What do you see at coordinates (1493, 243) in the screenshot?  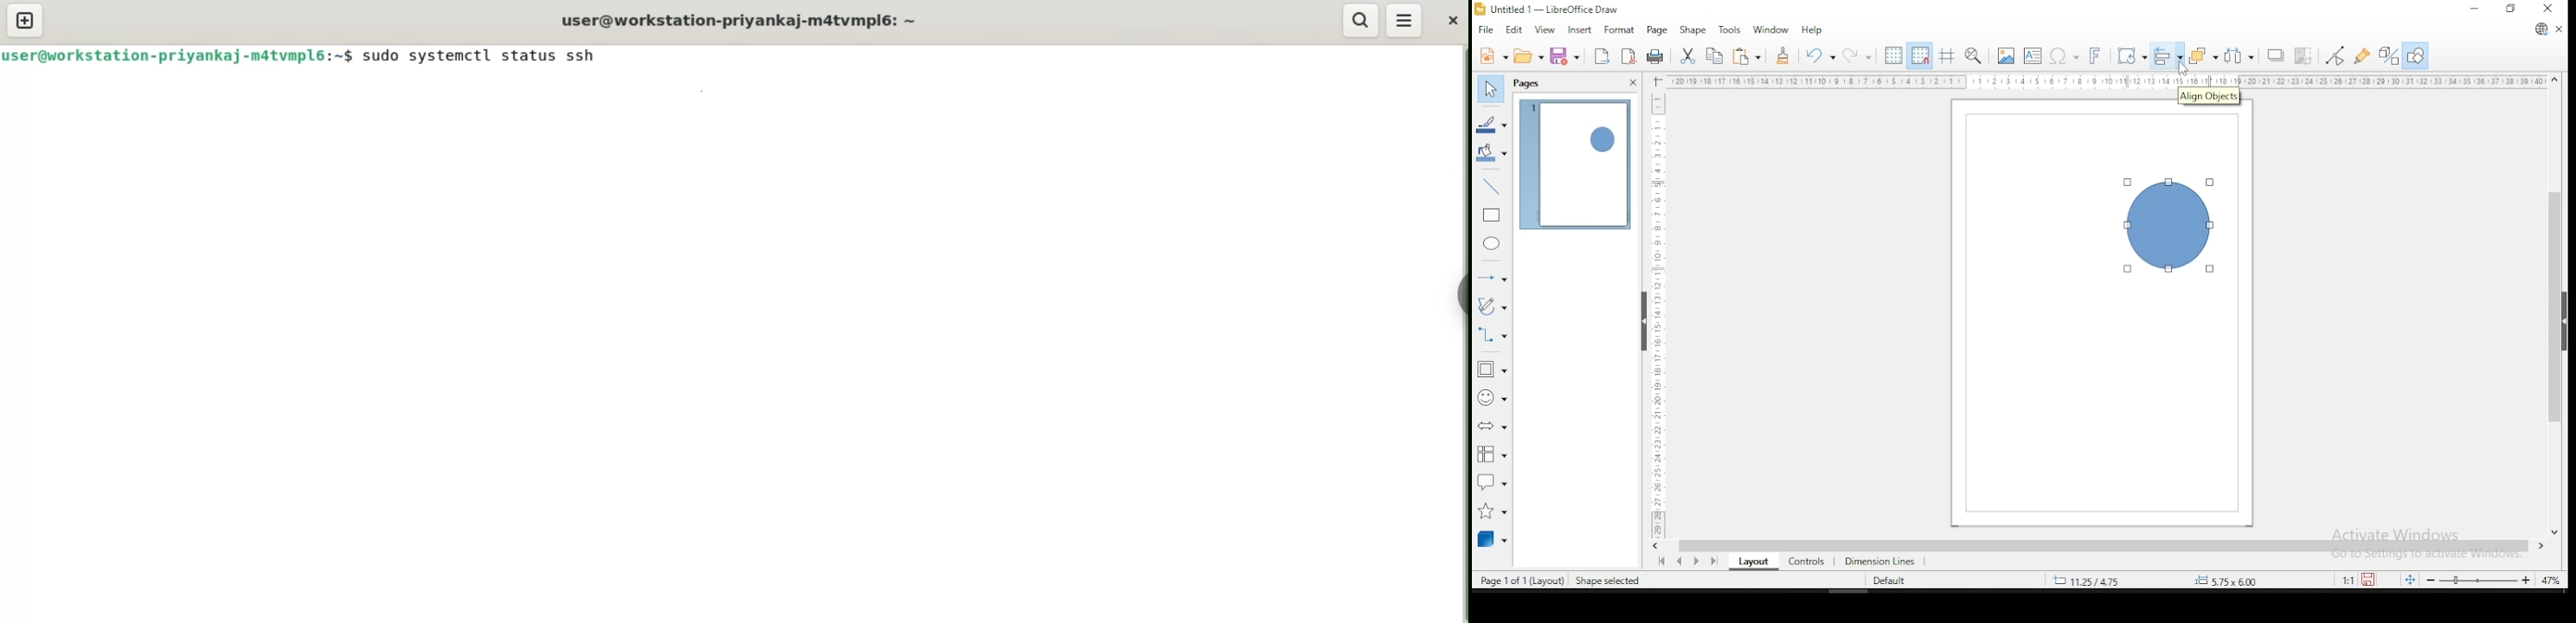 I see `ellipse` at bounding box center [1493, 243].